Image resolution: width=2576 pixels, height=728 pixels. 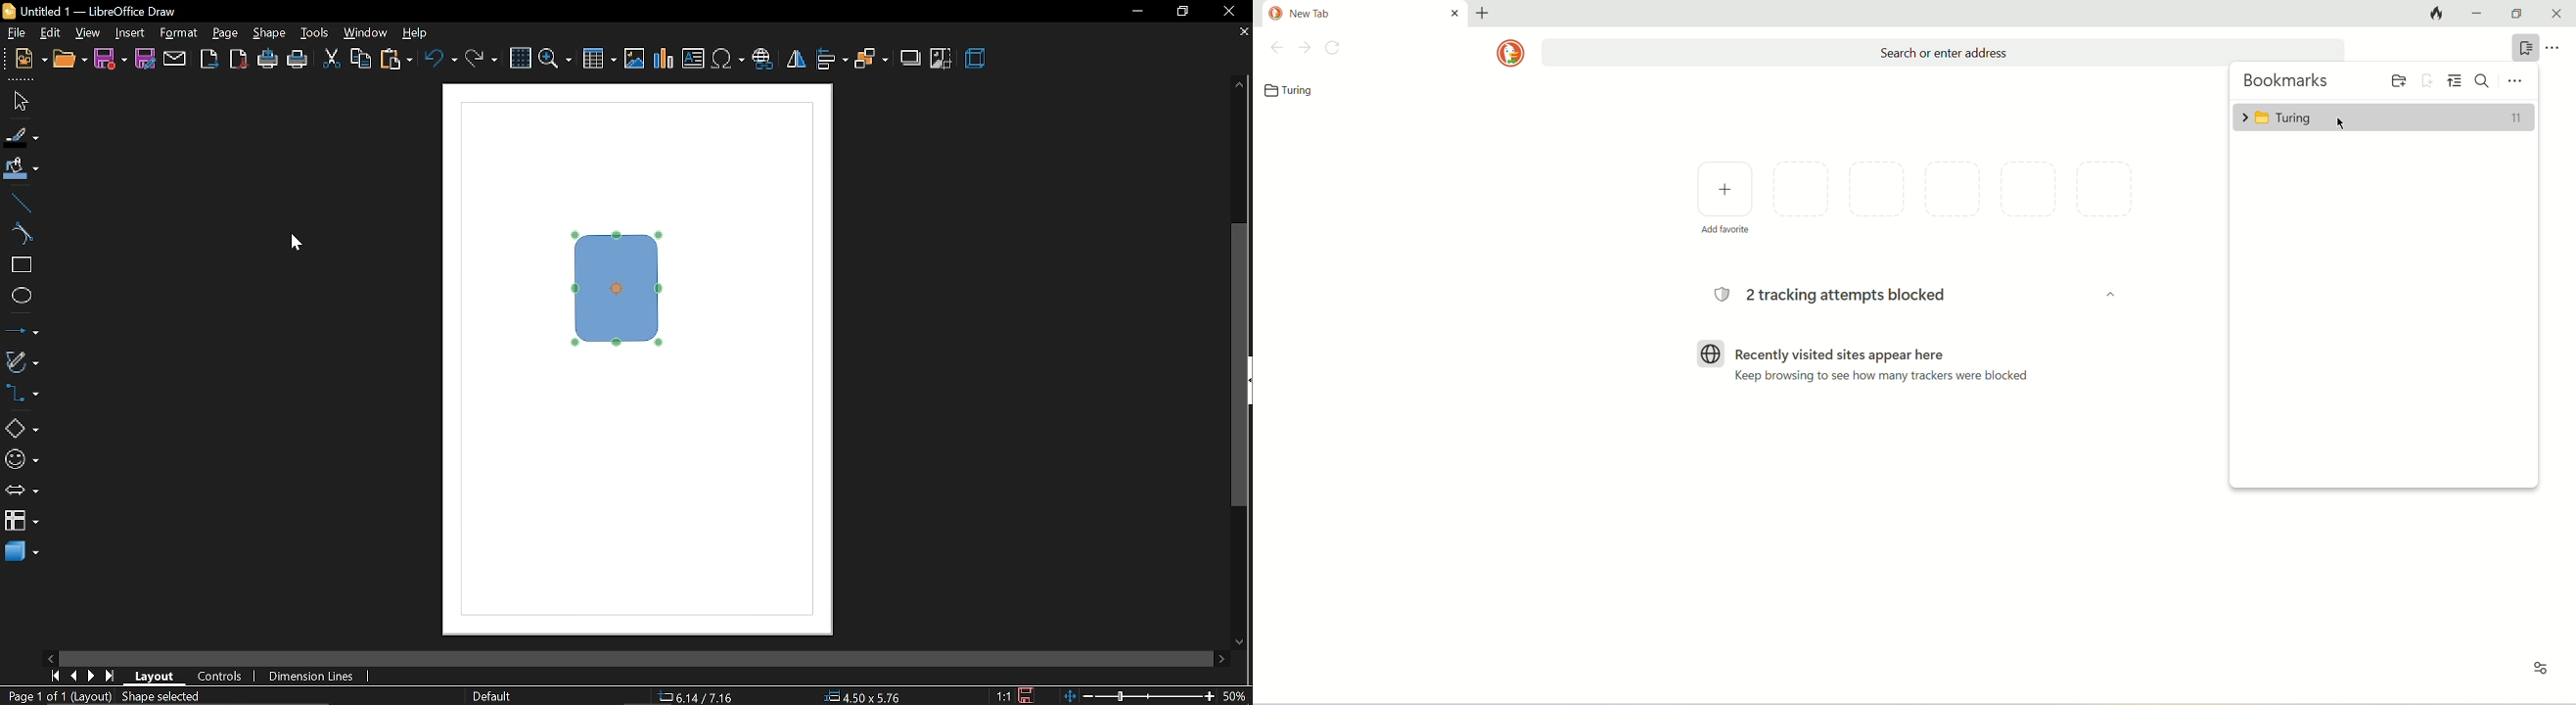 What do you see at coordinates (316, 33) in the screenshot?
I see `tools` at bounding box center [316, 33].